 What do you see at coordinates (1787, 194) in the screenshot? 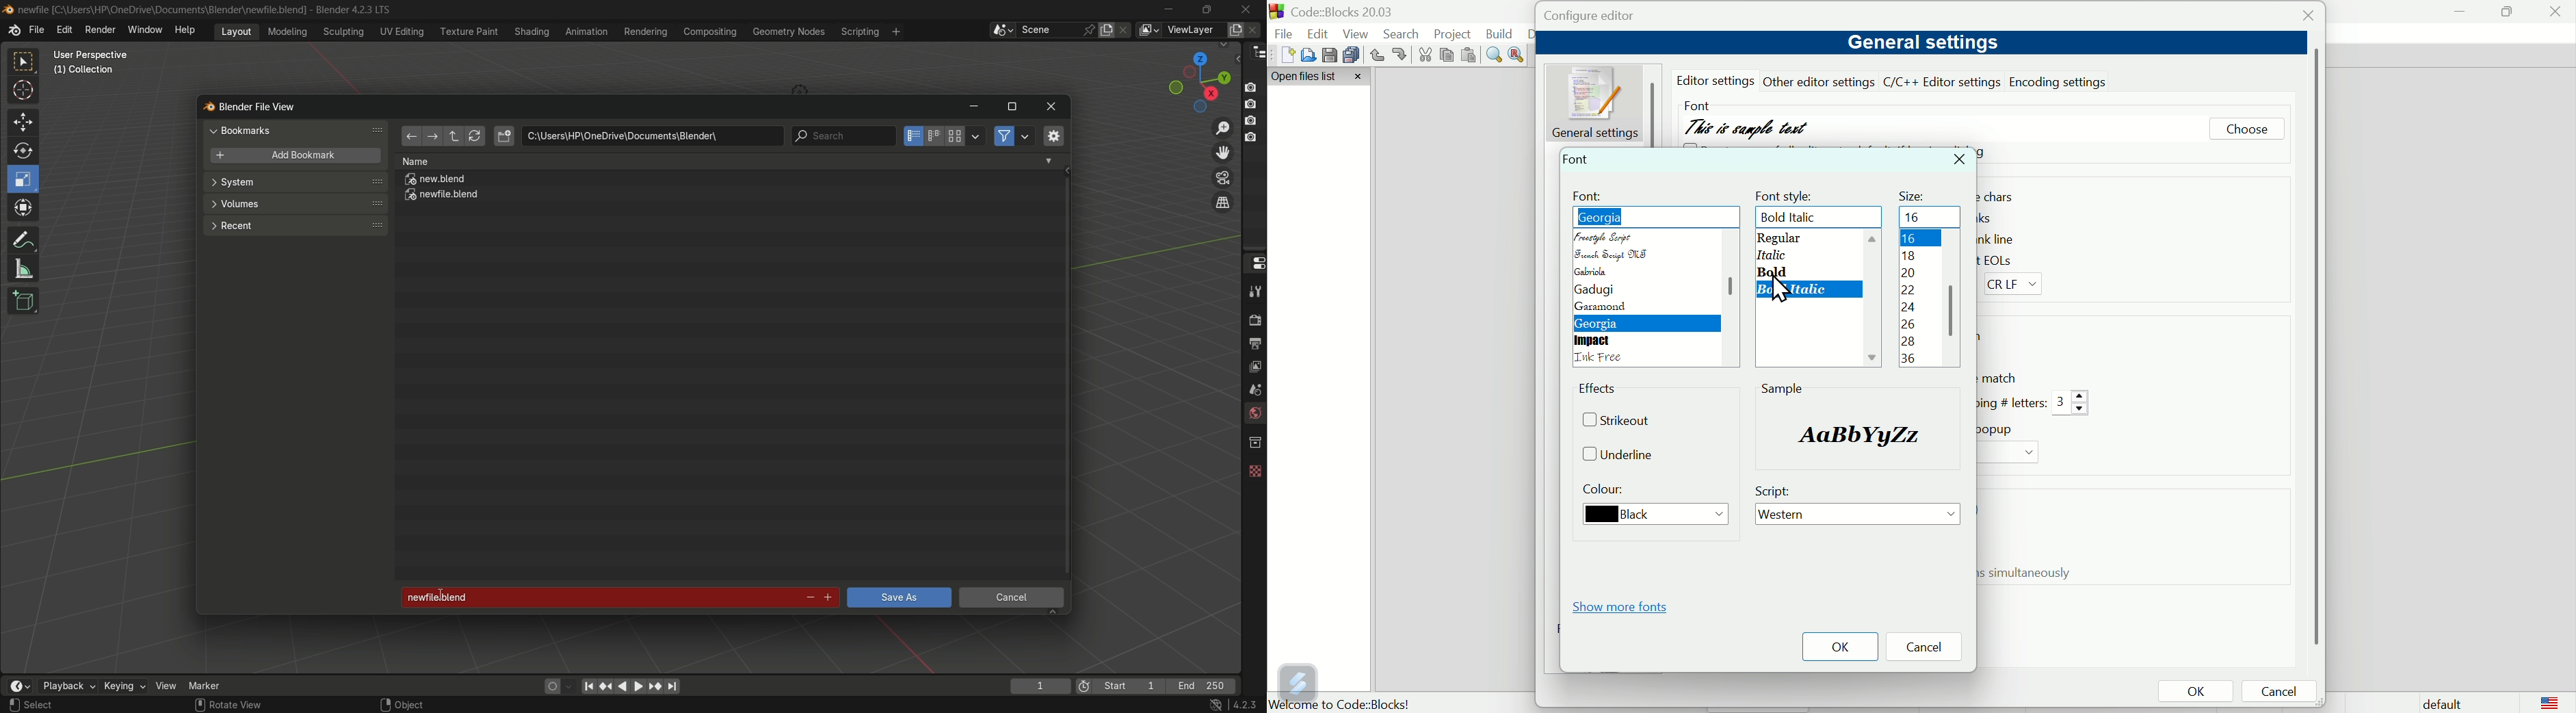
I see `font style` at bounding box center [1787, 194].